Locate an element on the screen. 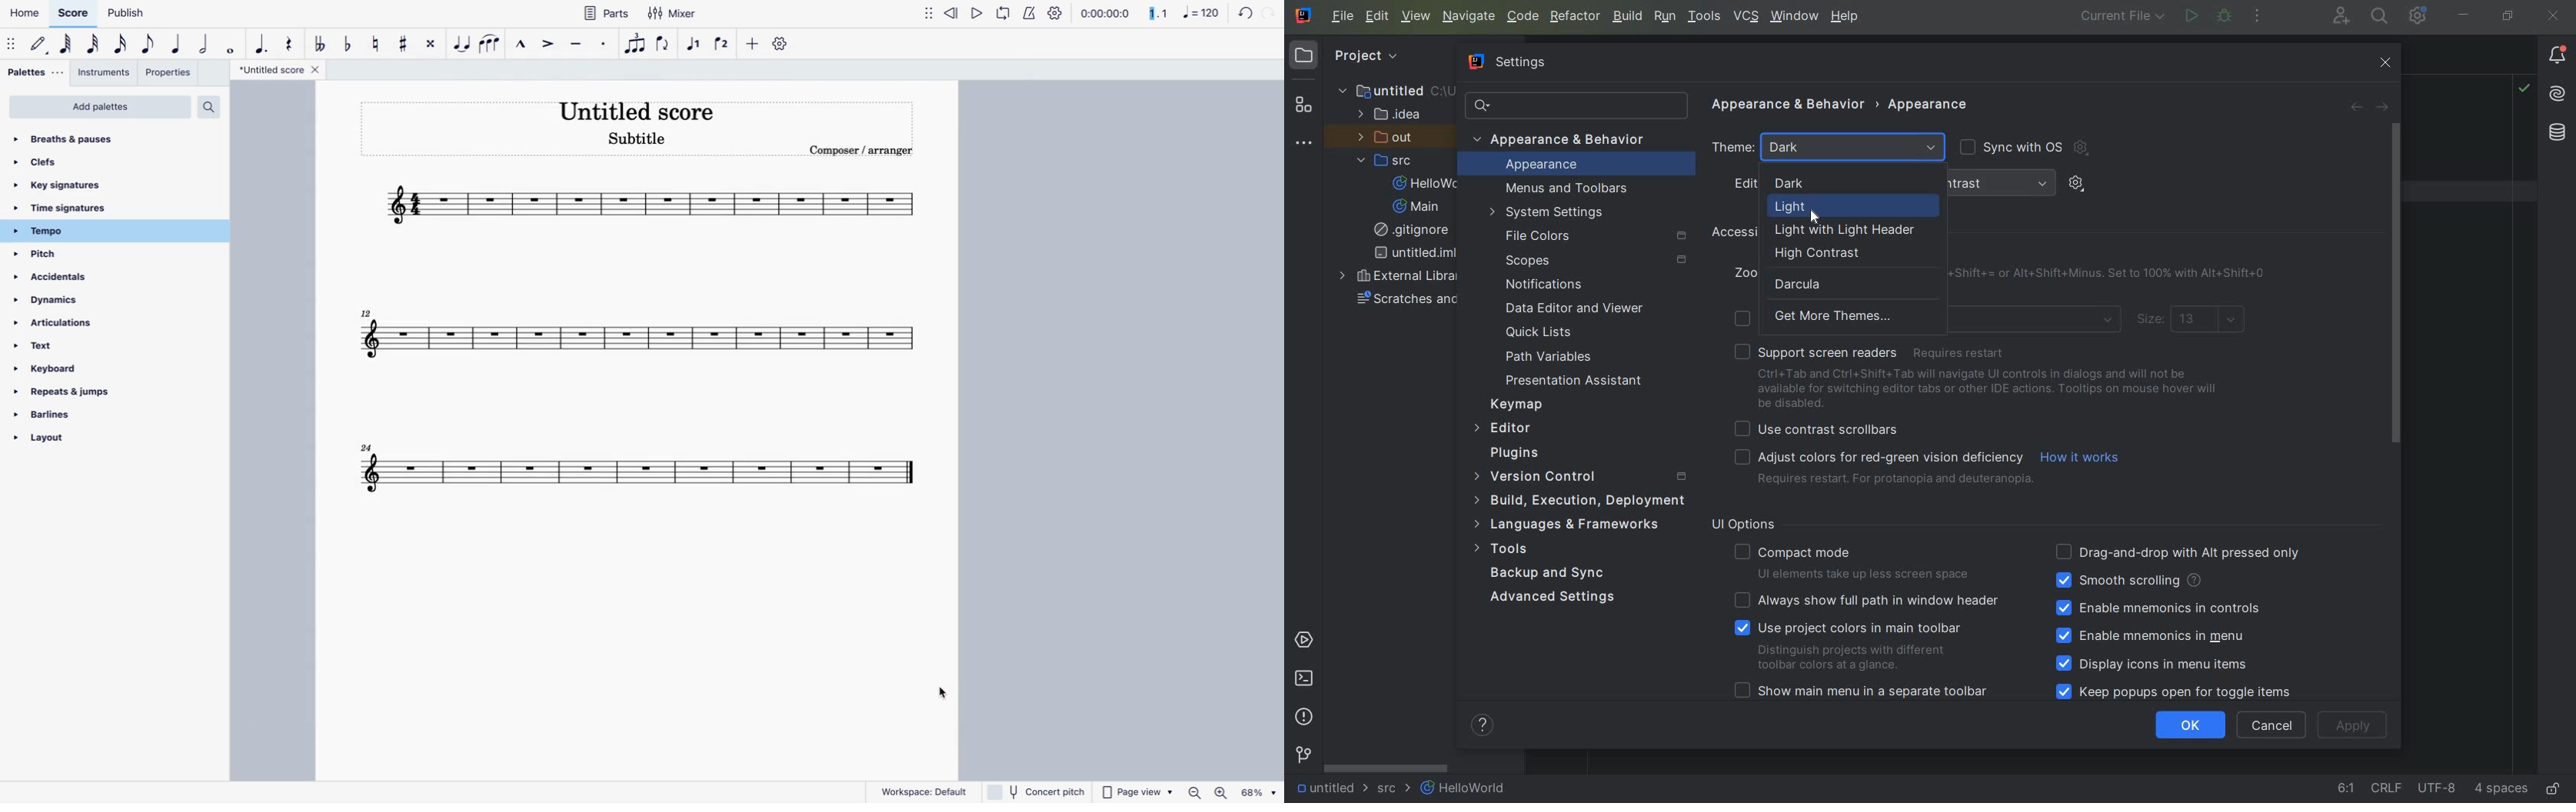 The width and height of the screenshot is (2576, 812). new score is located at coordinates (645, 202).